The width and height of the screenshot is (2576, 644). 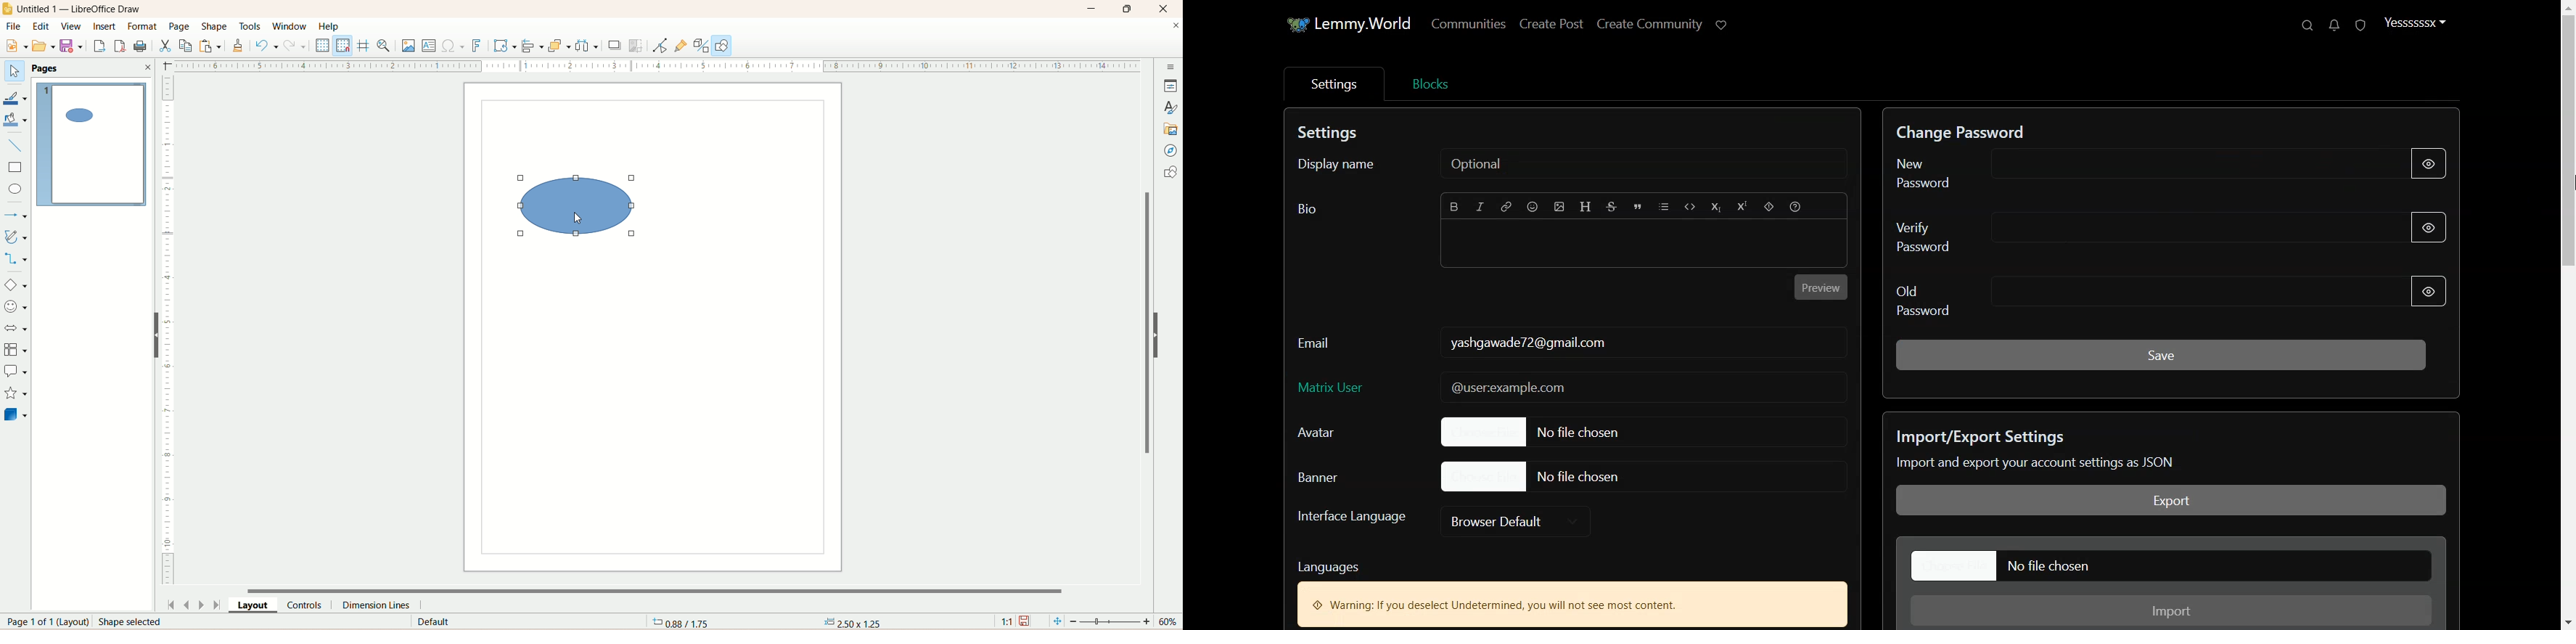 I want to click on Formatting help, so click(x=1795, y=207).